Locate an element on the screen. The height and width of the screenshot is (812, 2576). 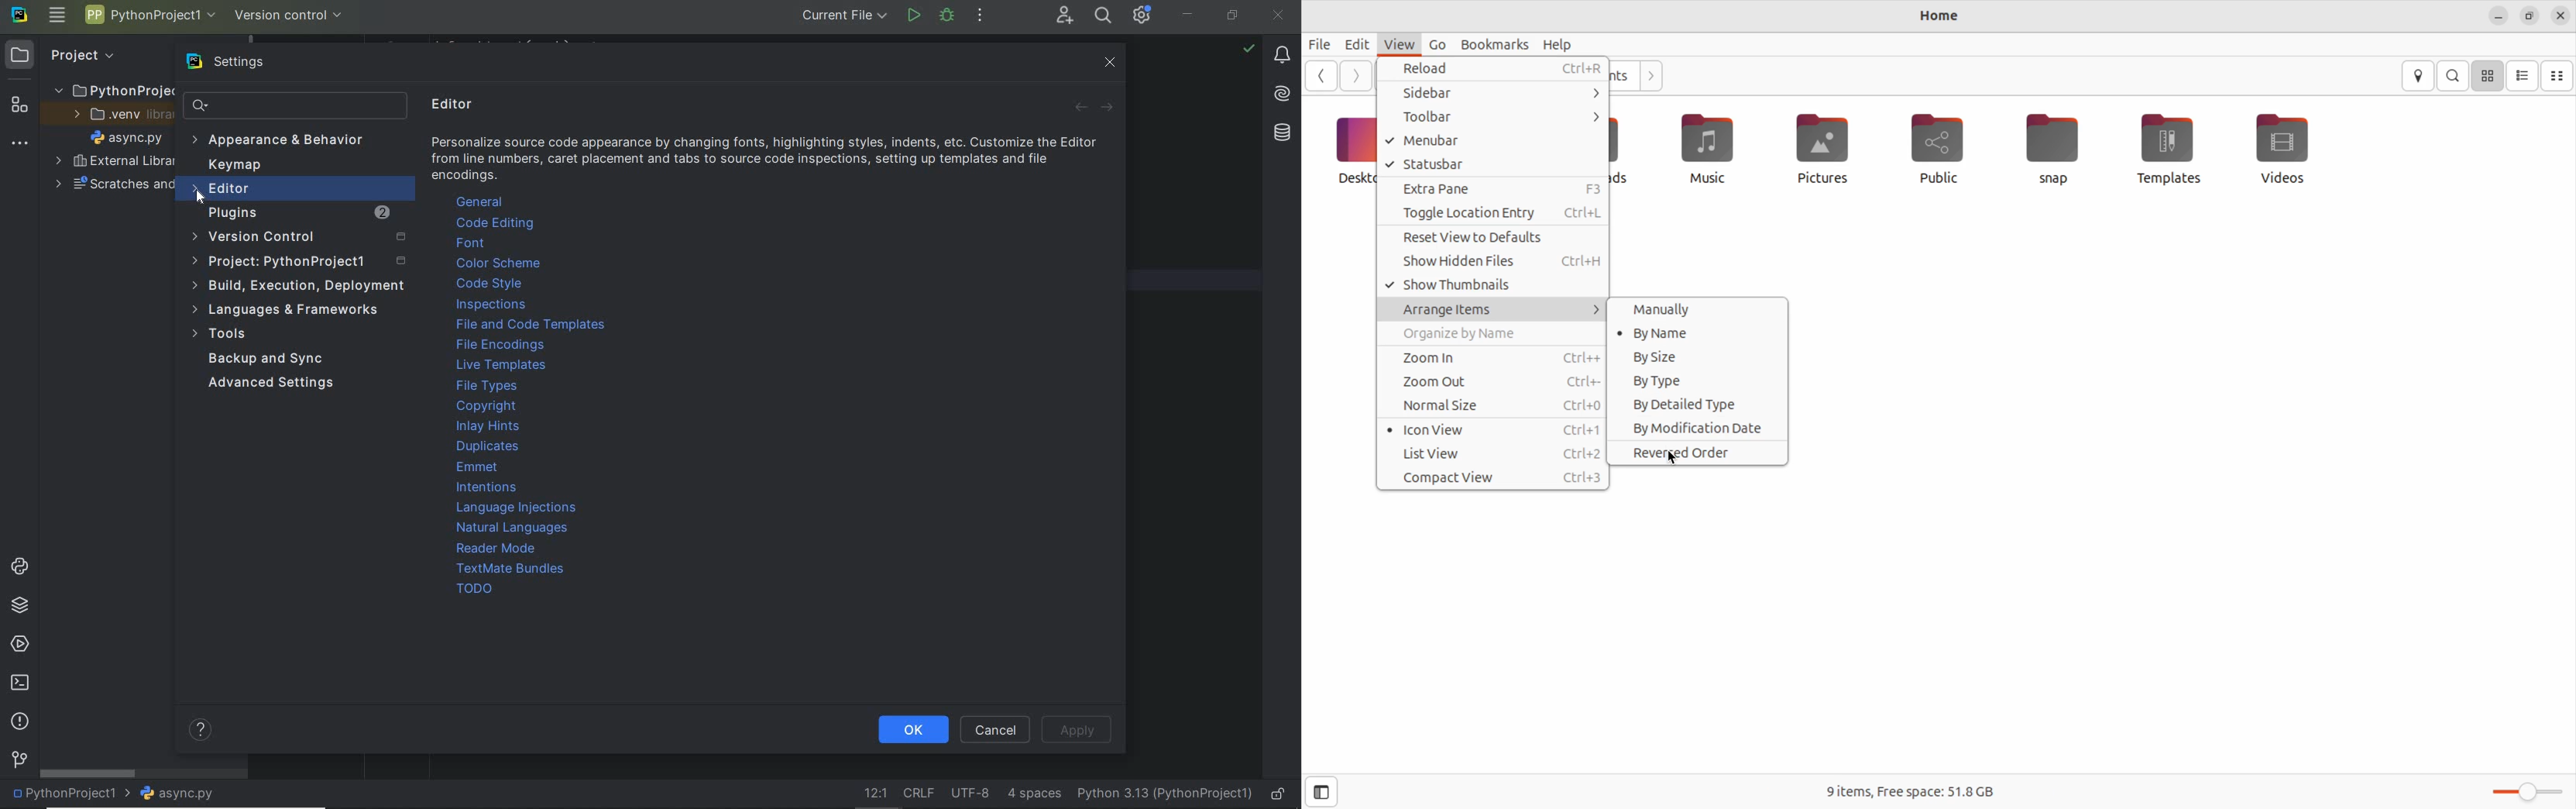
scratches and consoles is located at coordinates (107, 186).